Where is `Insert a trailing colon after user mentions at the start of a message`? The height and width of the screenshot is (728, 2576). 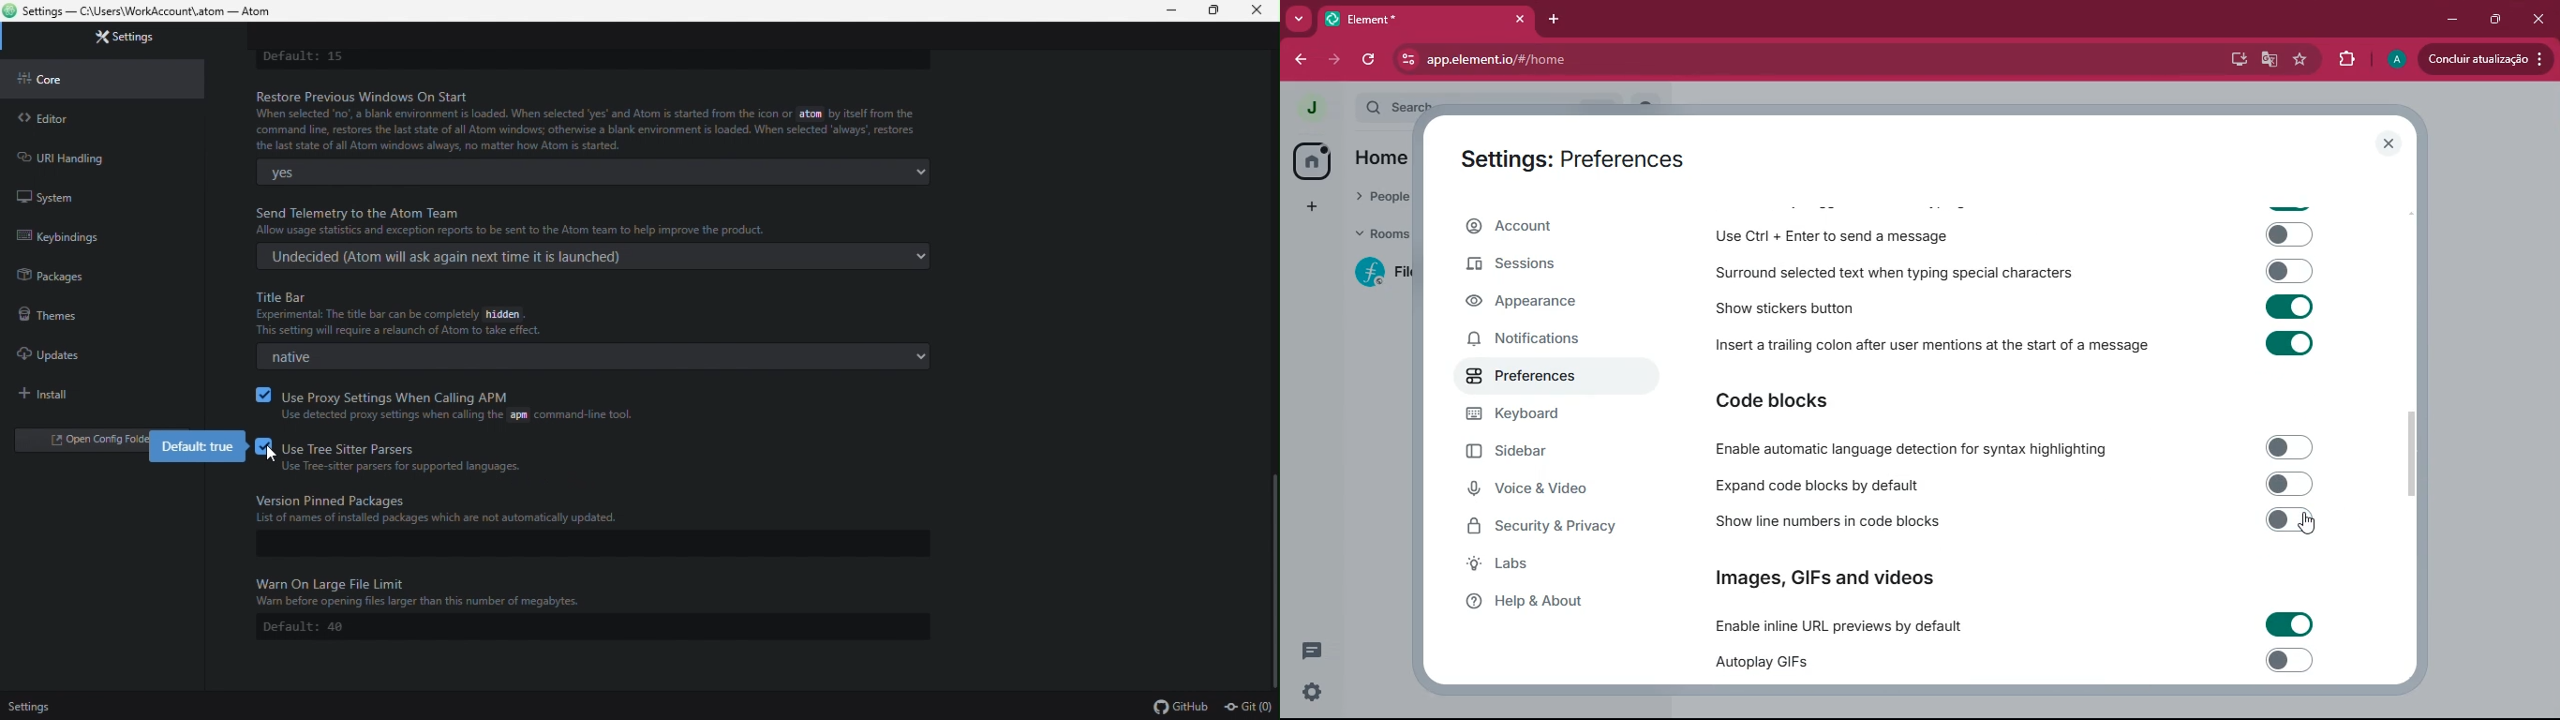
Insert a trailing colon after user mentions at the start of a message is located at coordinates (2013, 349).